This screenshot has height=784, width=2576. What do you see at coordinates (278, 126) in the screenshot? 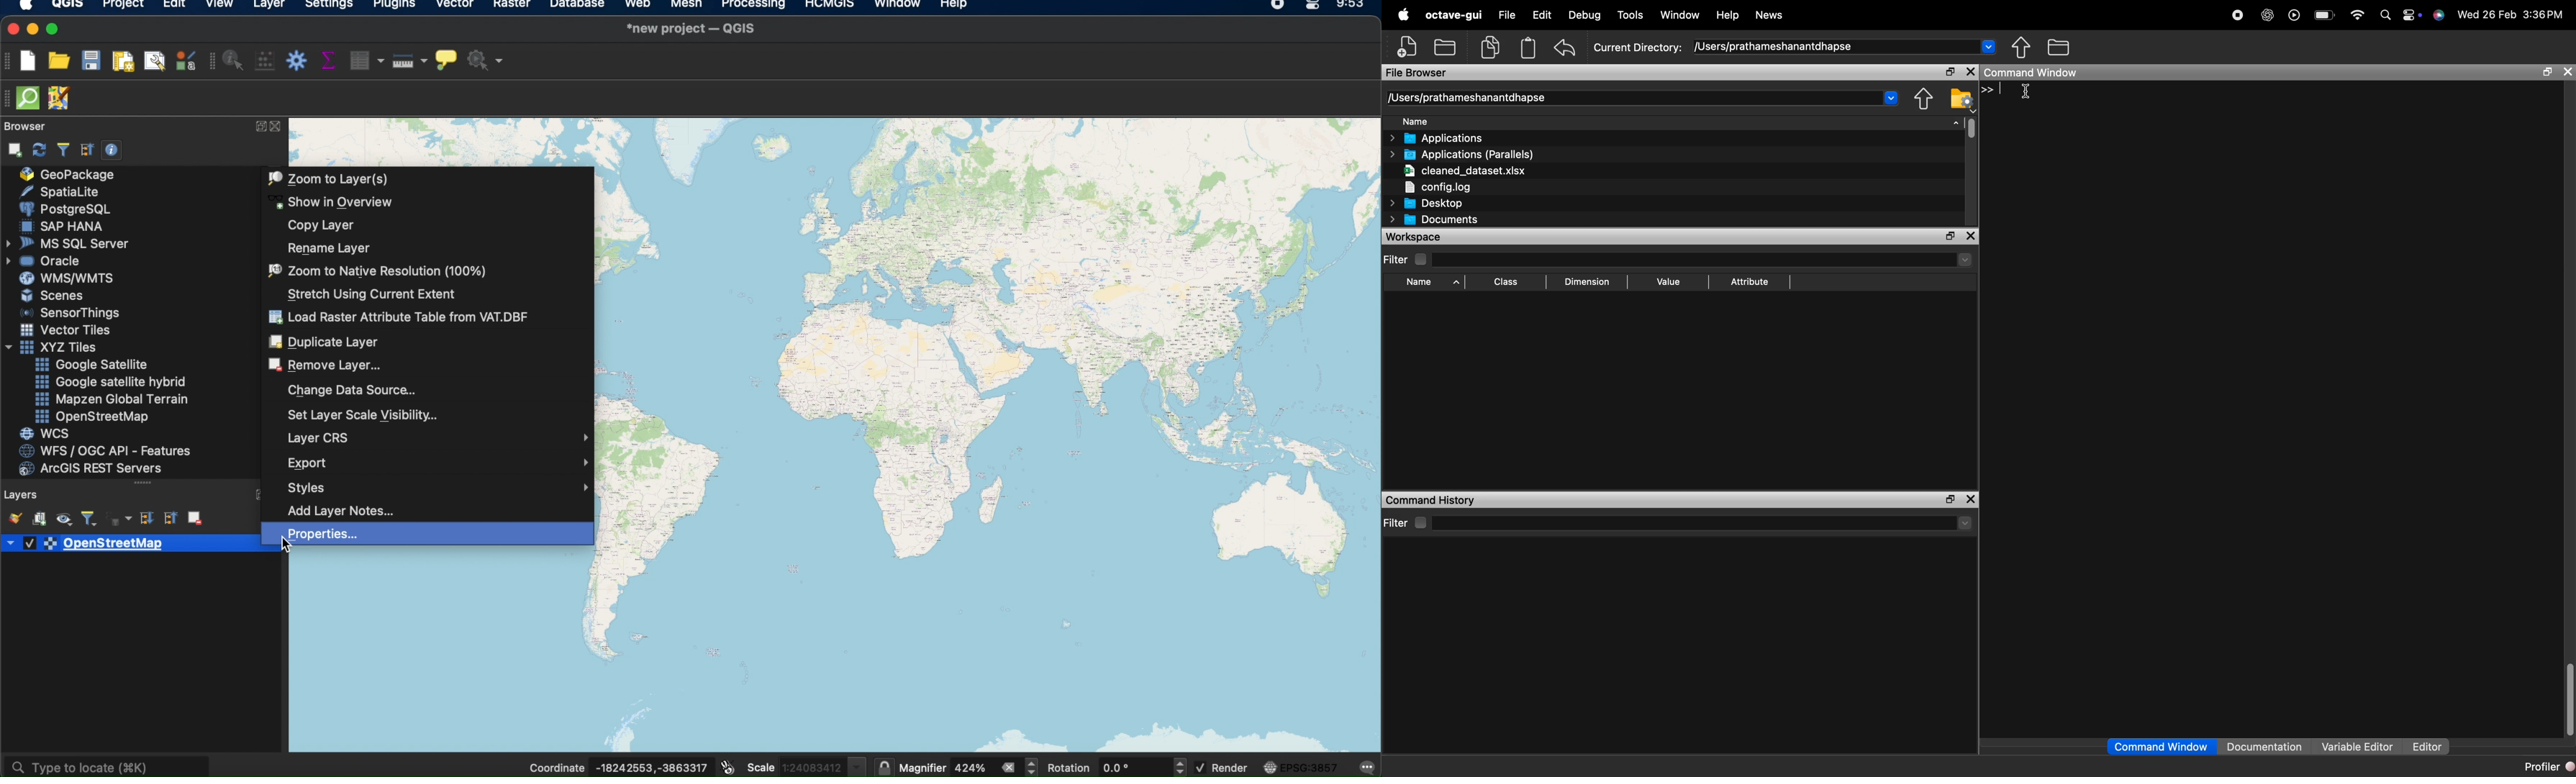
I see `CONTACT` at bounding box center [278, 126].